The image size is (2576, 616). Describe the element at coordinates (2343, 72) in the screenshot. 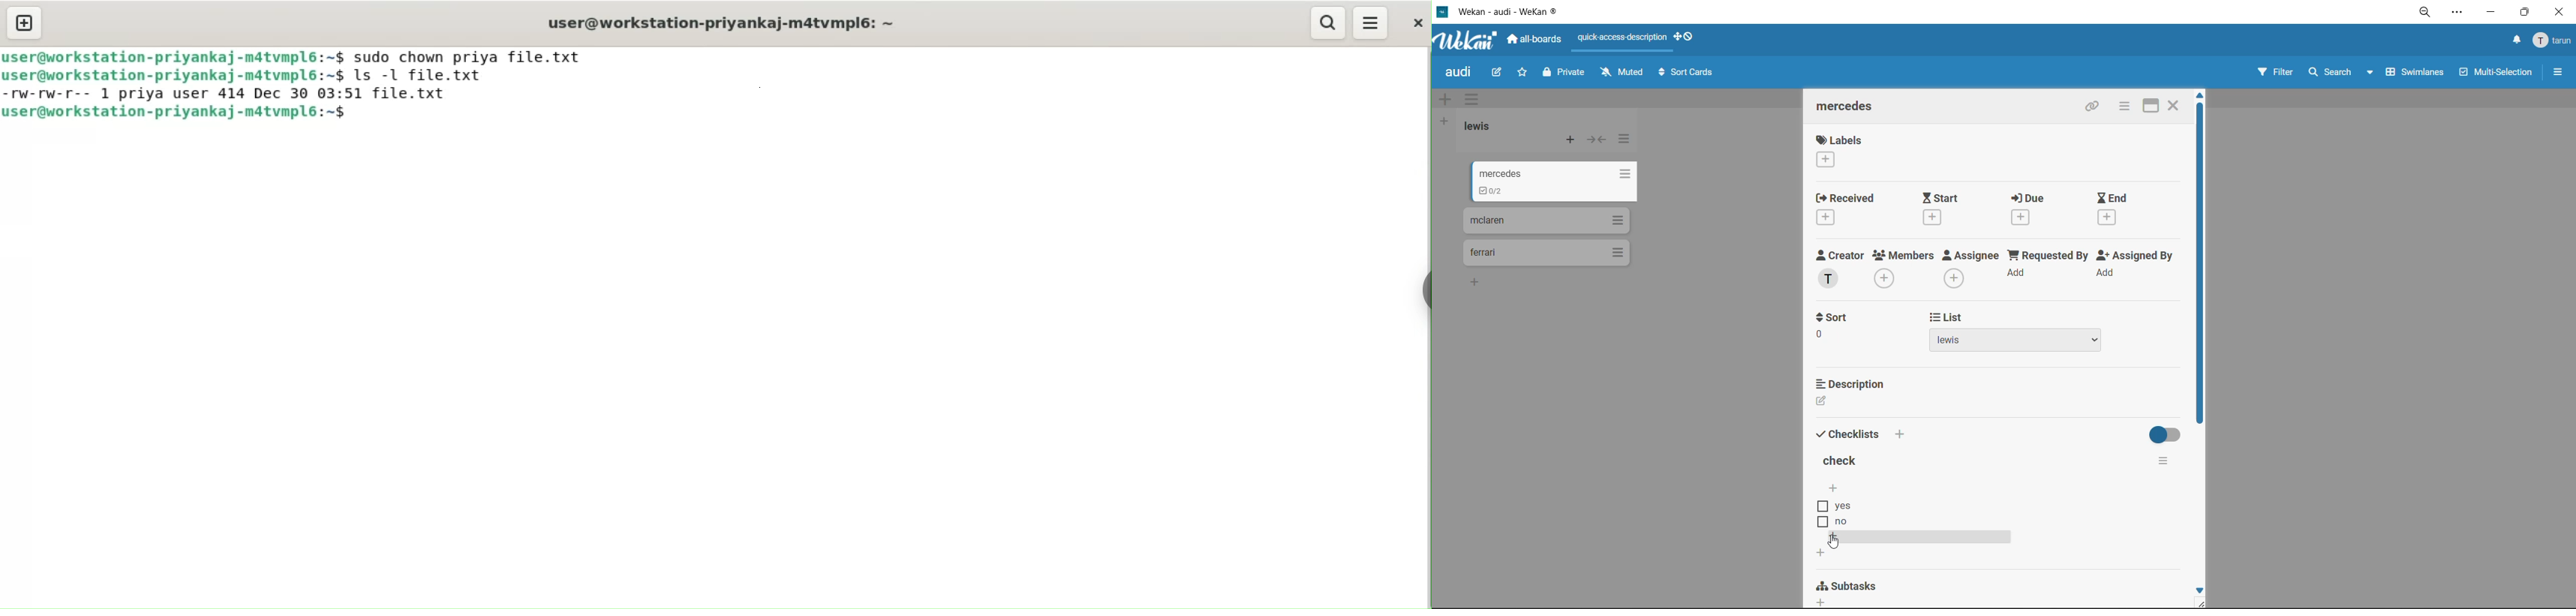

I see `search` at that location.